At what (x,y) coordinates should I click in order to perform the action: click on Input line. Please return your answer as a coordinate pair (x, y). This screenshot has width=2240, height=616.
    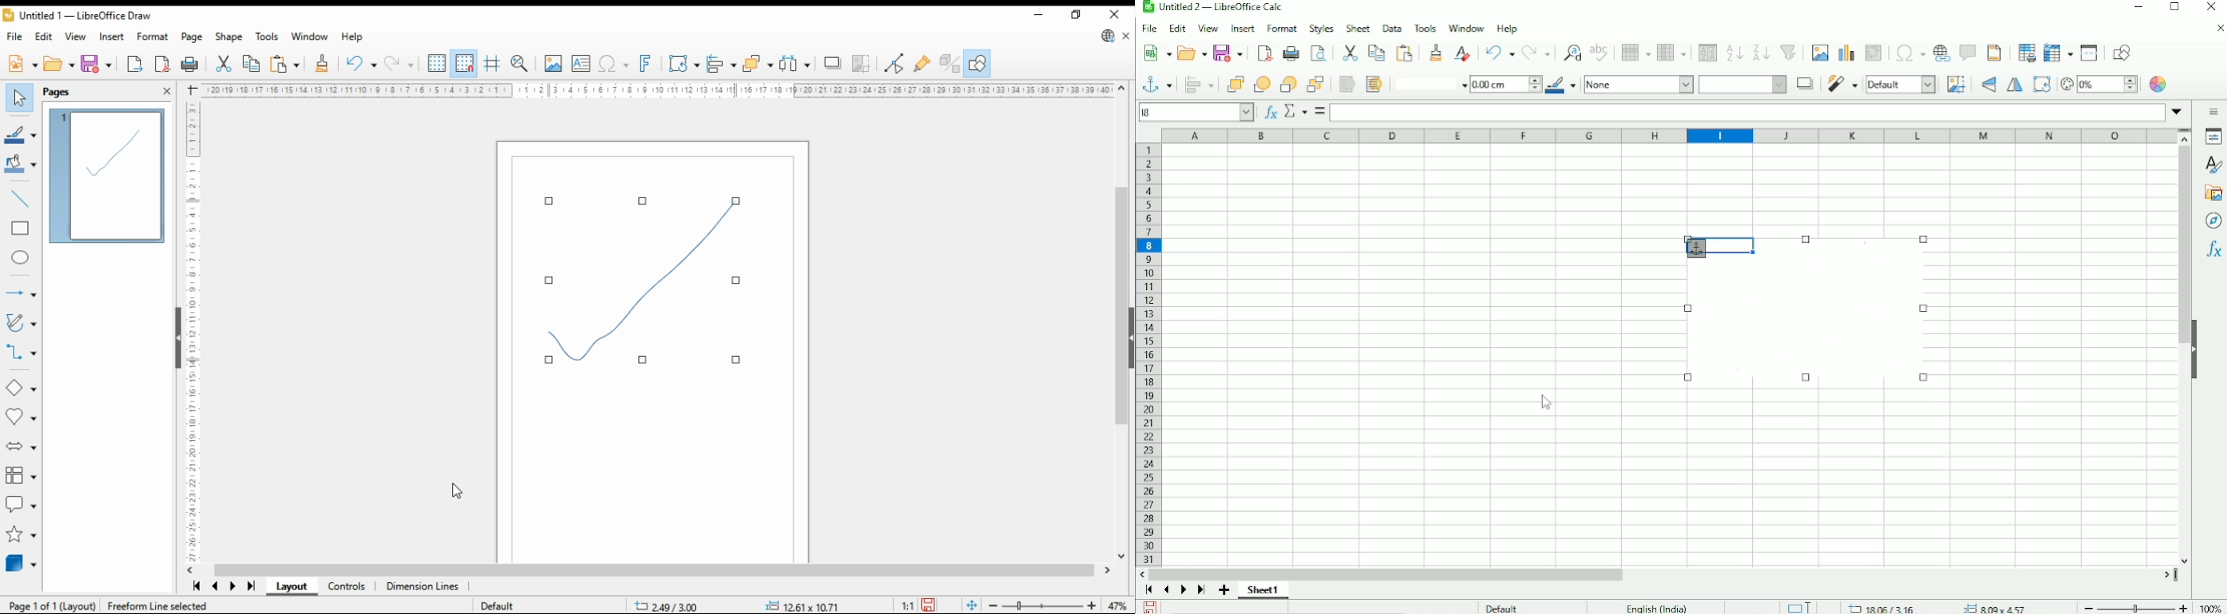
    Looking at the image, I should click on (1748, 113).